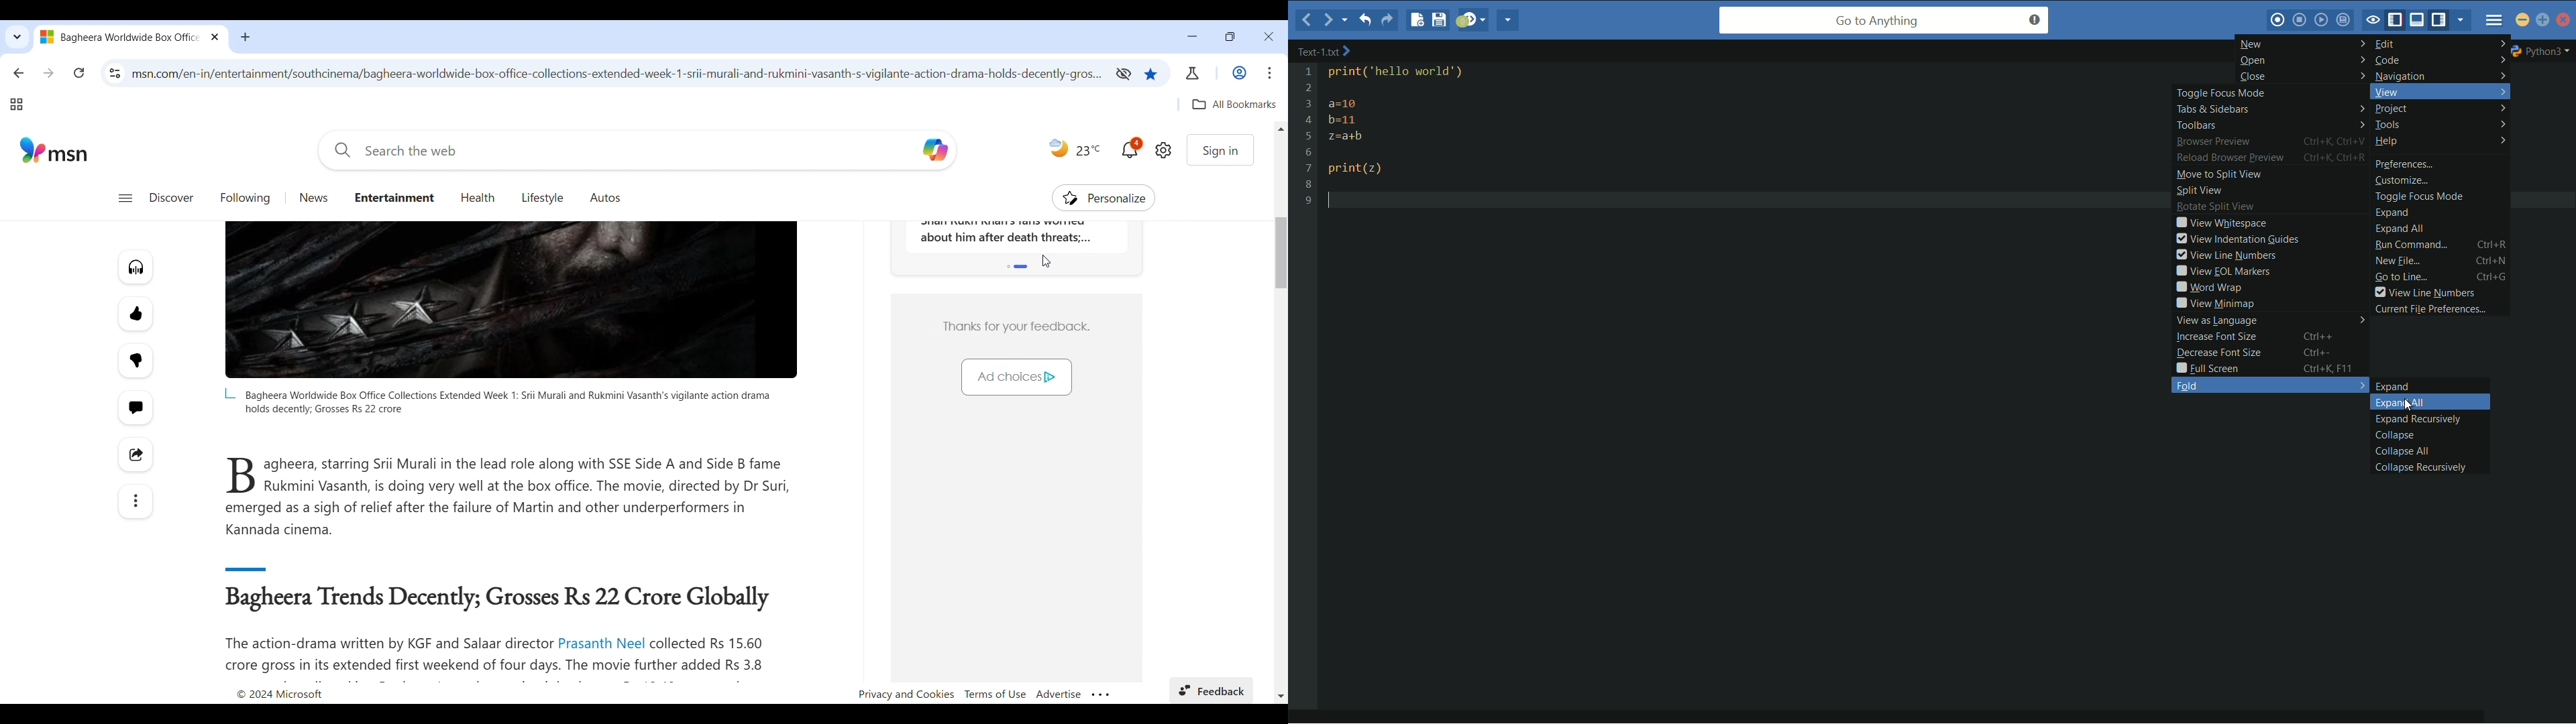 This screenshot has width=2576, height=728. Describe the element at coordinates (2326, 336) in the screenshot. I see `Ctrl++` at that location.